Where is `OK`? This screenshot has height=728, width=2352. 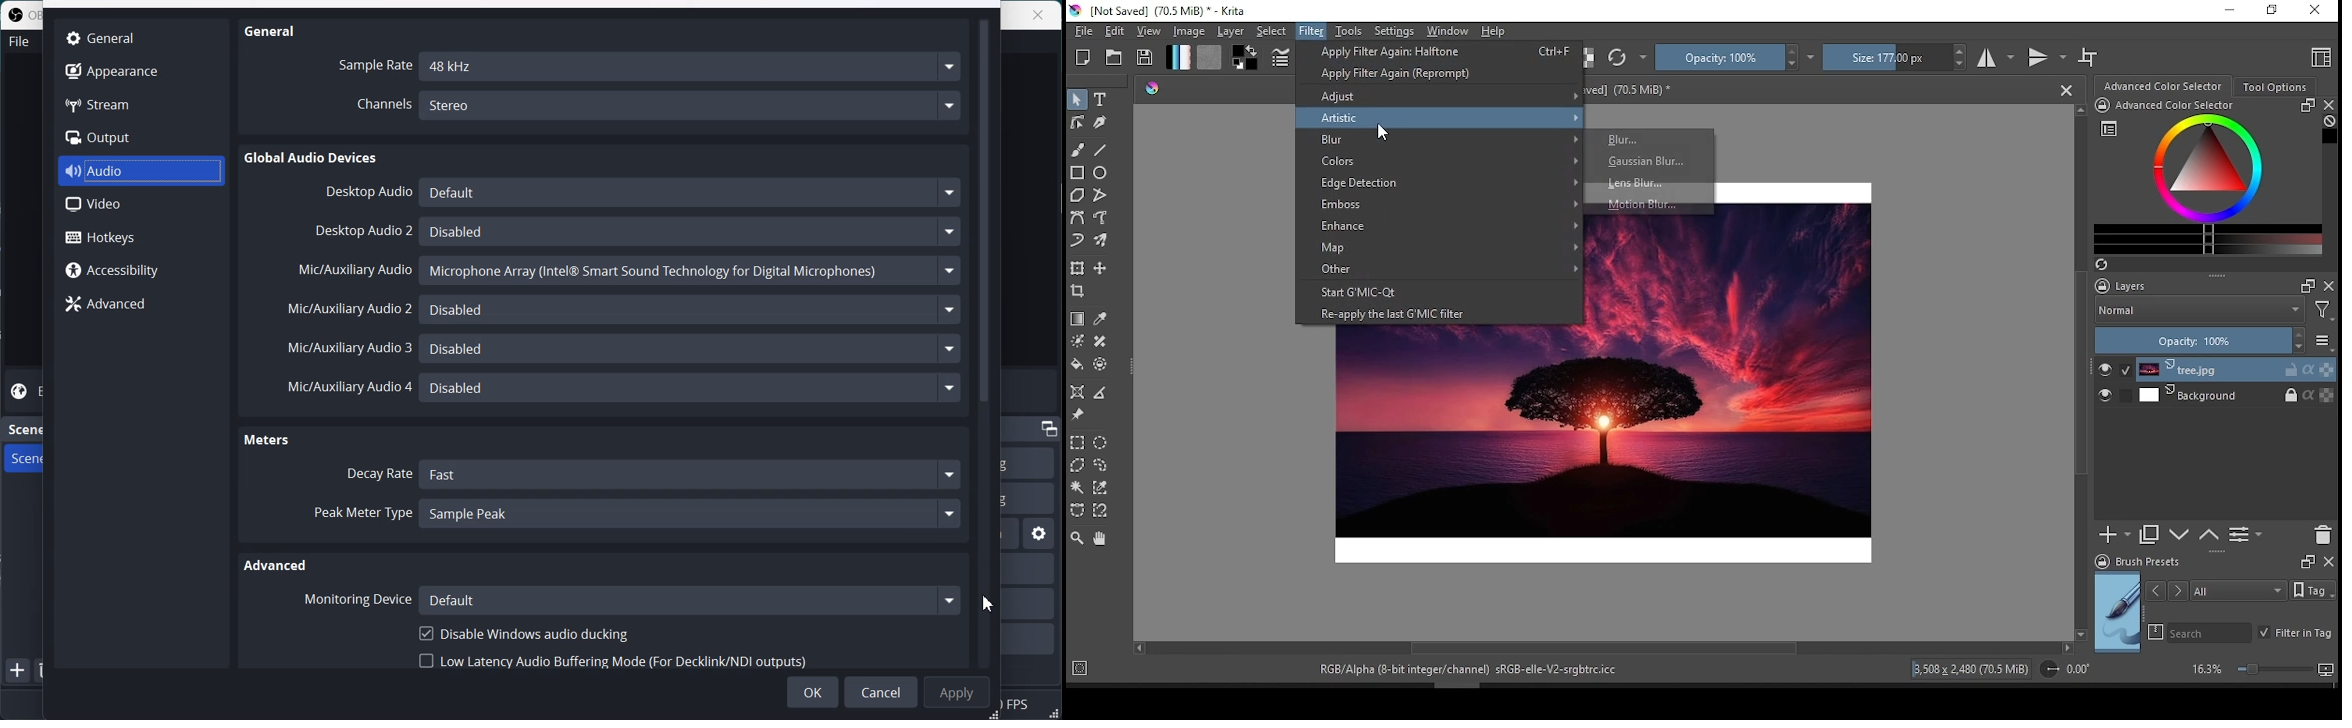 OK is located at coordinates (813, 692).